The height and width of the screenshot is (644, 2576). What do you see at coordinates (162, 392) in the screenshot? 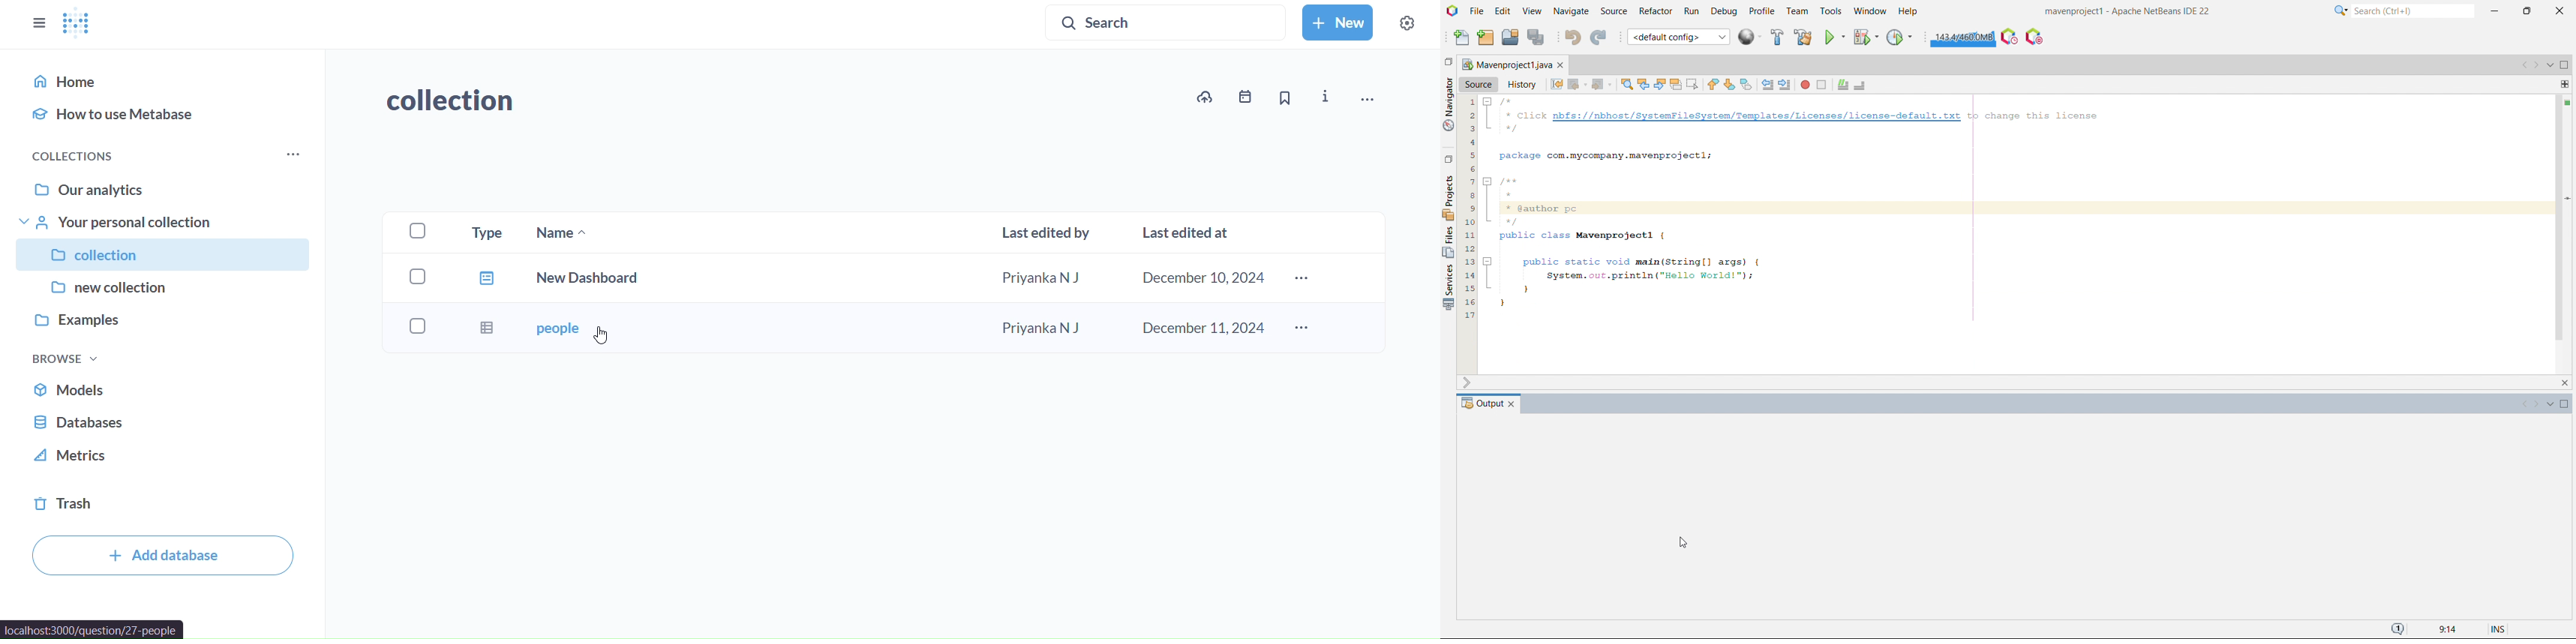
I see `models` at bounding box center [162, 392].